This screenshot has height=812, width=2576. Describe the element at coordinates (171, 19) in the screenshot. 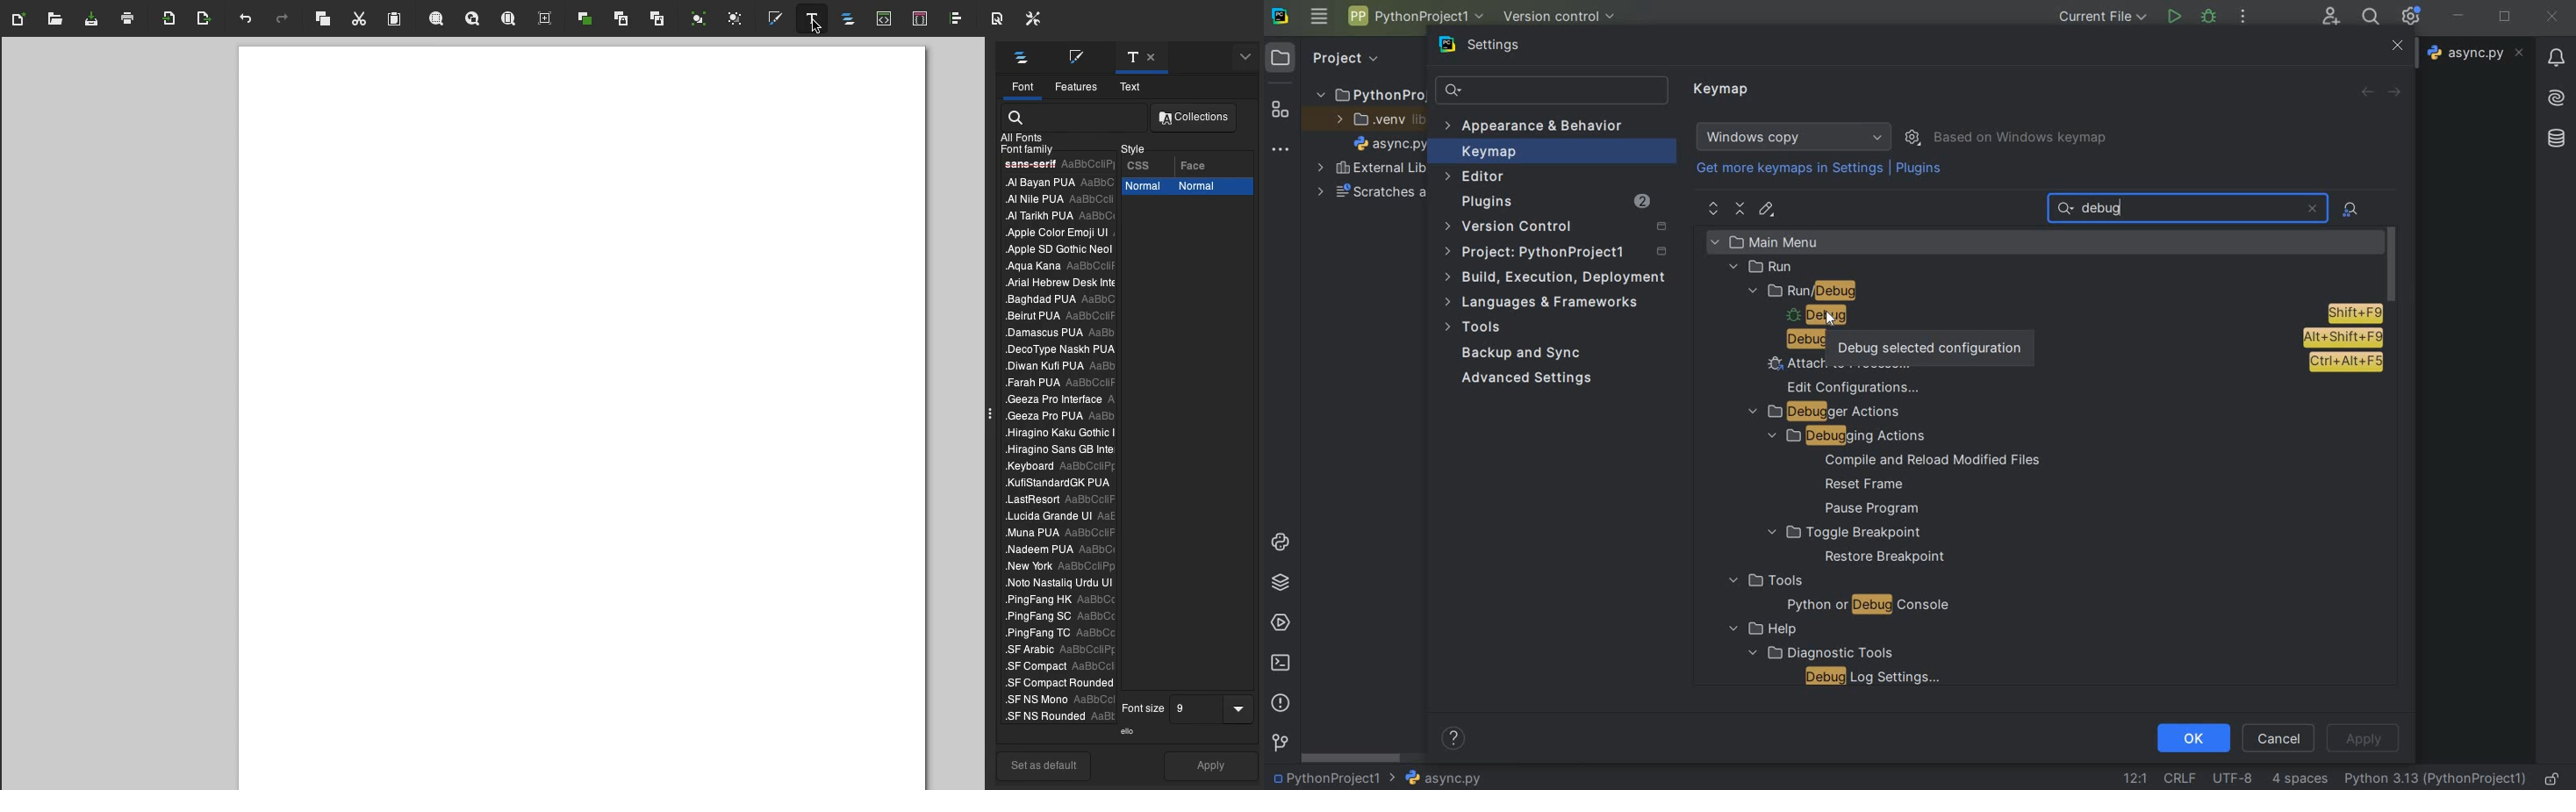

I see `Import` at that location.